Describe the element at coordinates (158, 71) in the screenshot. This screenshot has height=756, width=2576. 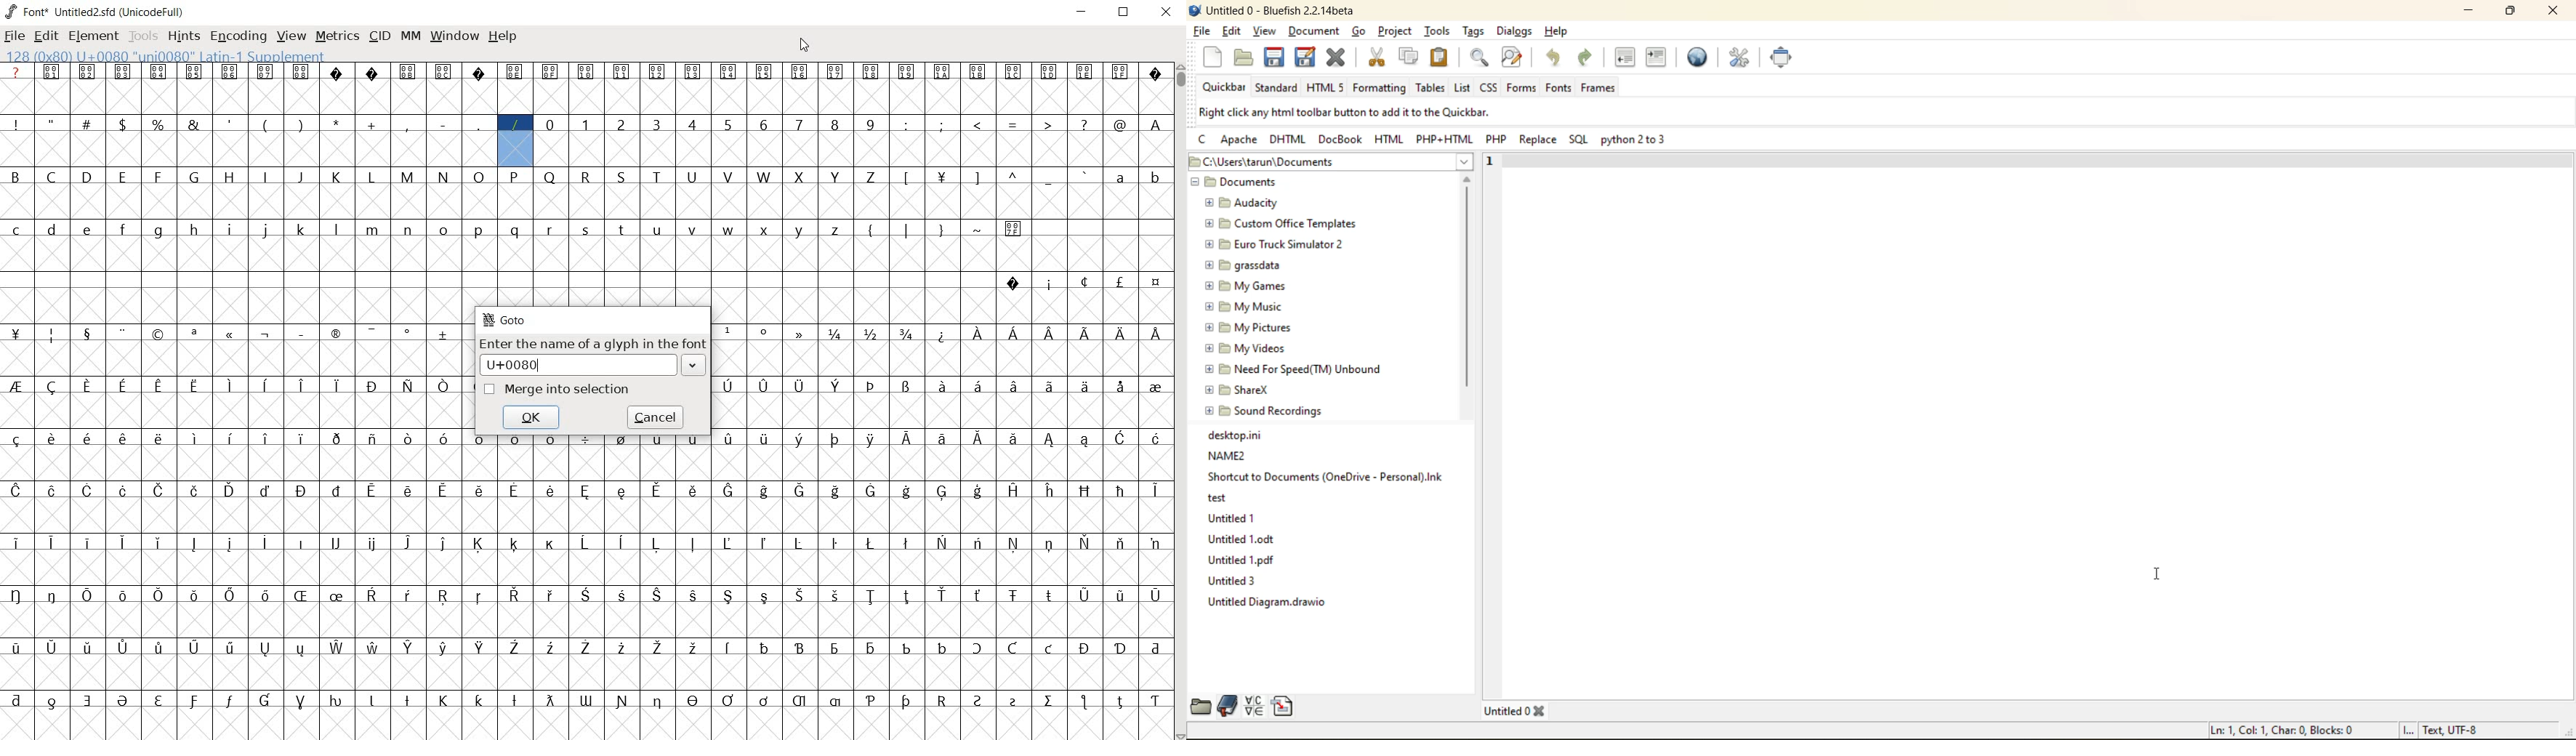
I see `glyph` at that location.